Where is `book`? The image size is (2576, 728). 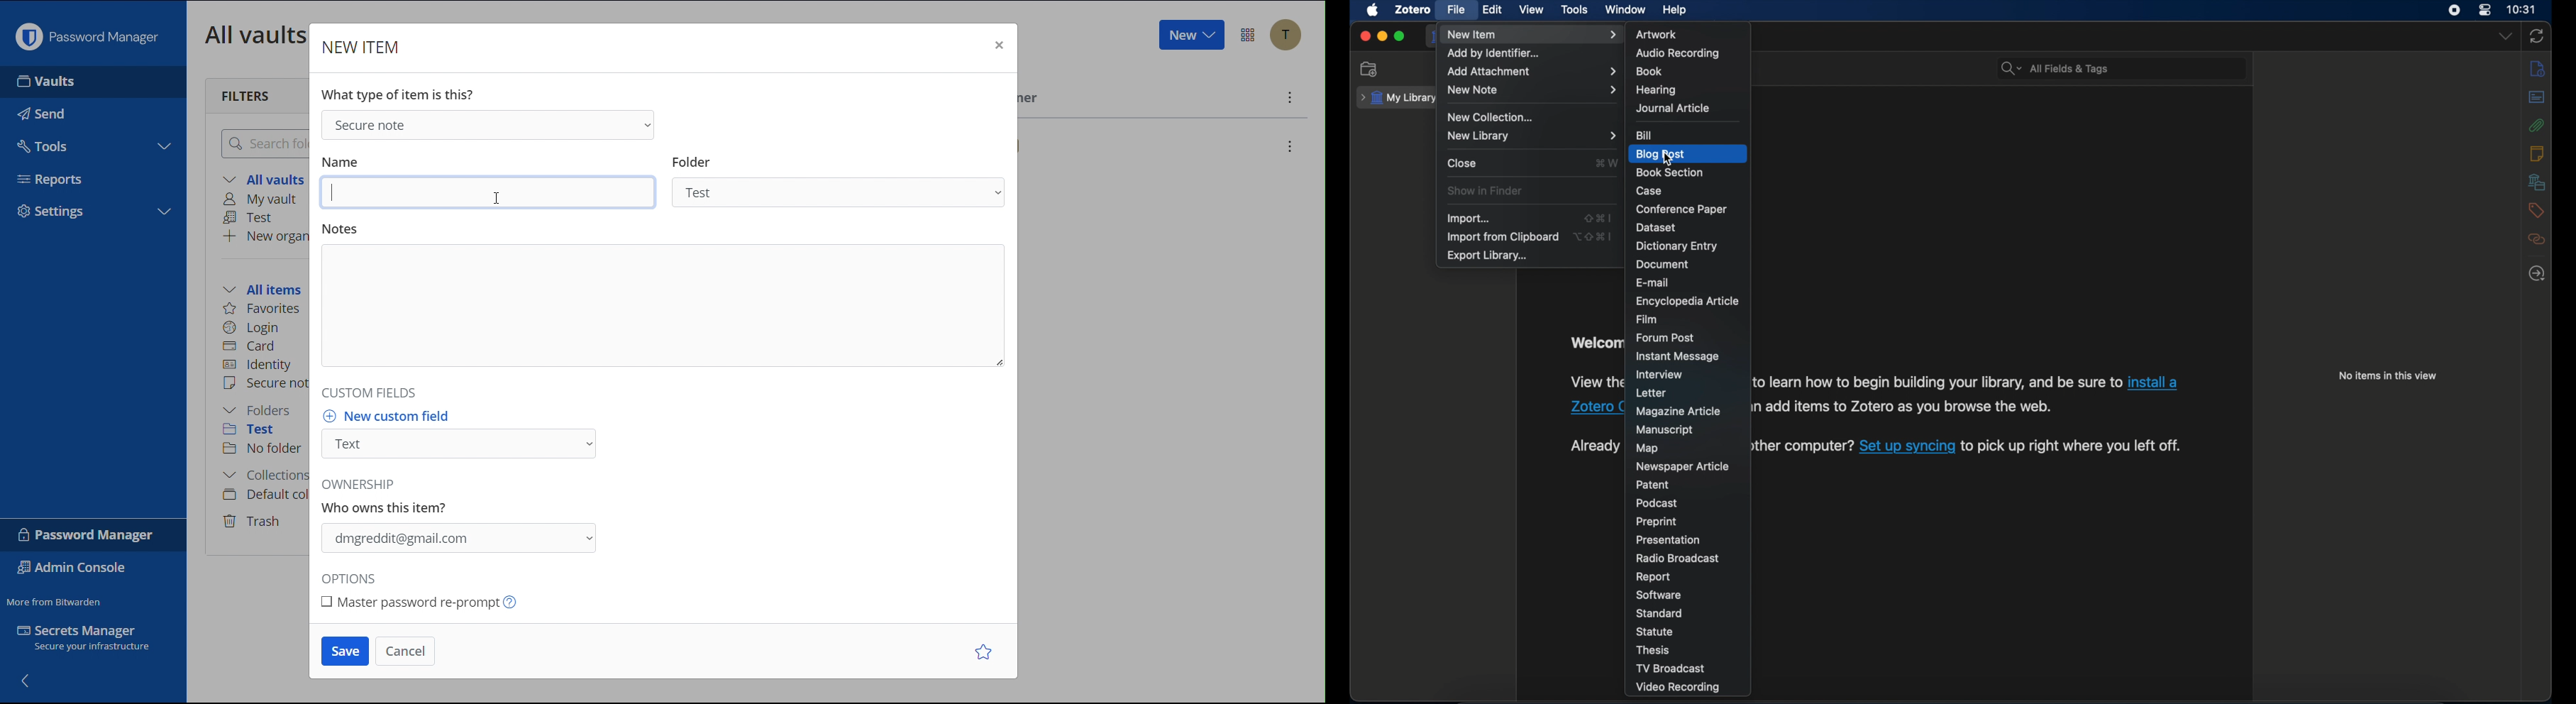
book is located at coordinates (1649, 72).